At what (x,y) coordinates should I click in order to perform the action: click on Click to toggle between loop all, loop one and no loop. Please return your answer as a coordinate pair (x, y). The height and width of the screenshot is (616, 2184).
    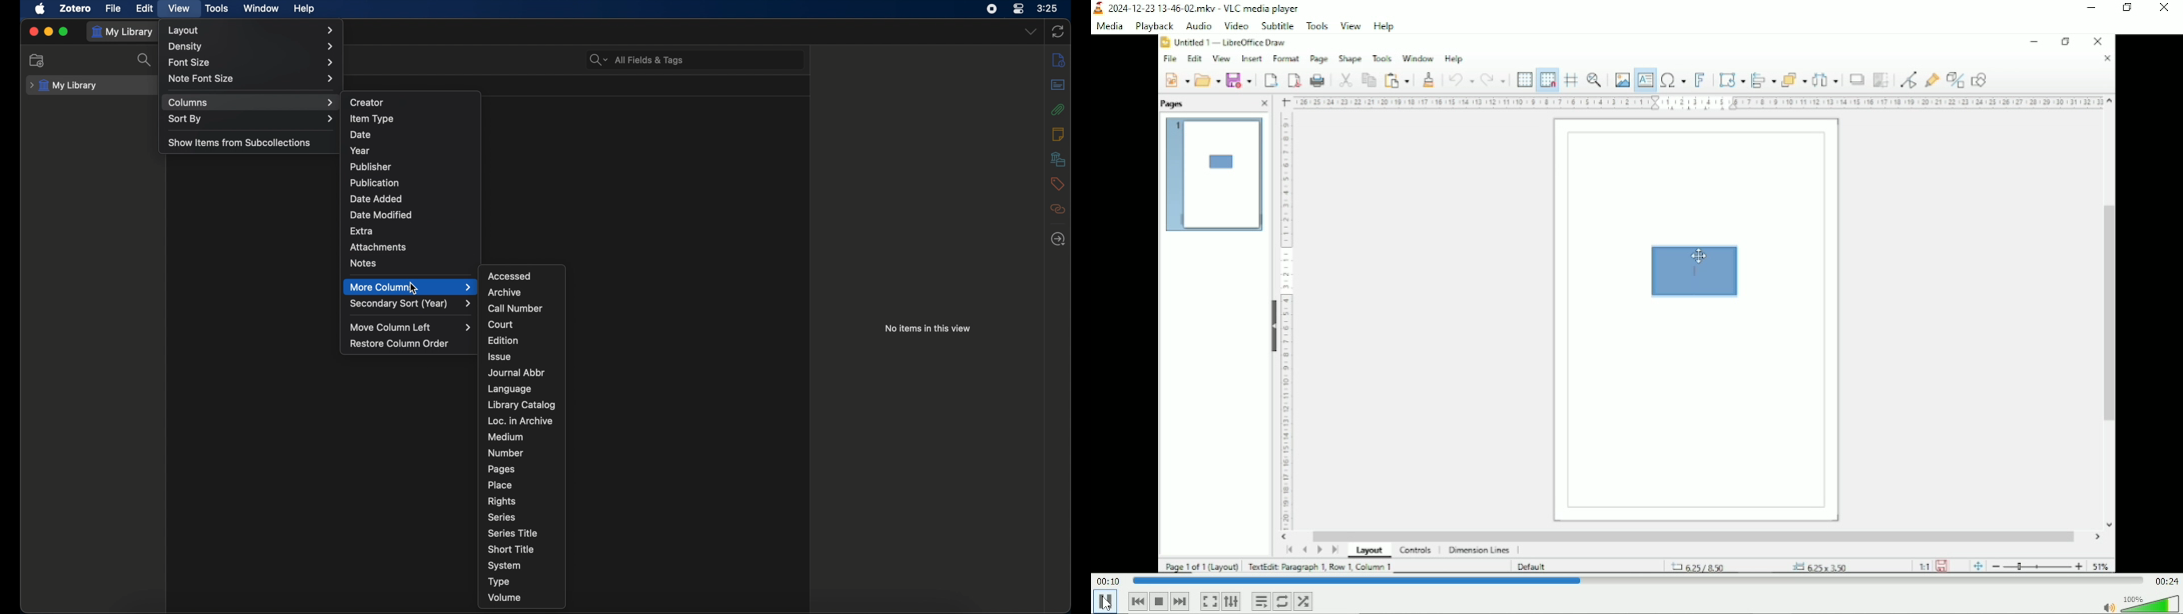
    Looking at the image, I should click on (1283, 601).